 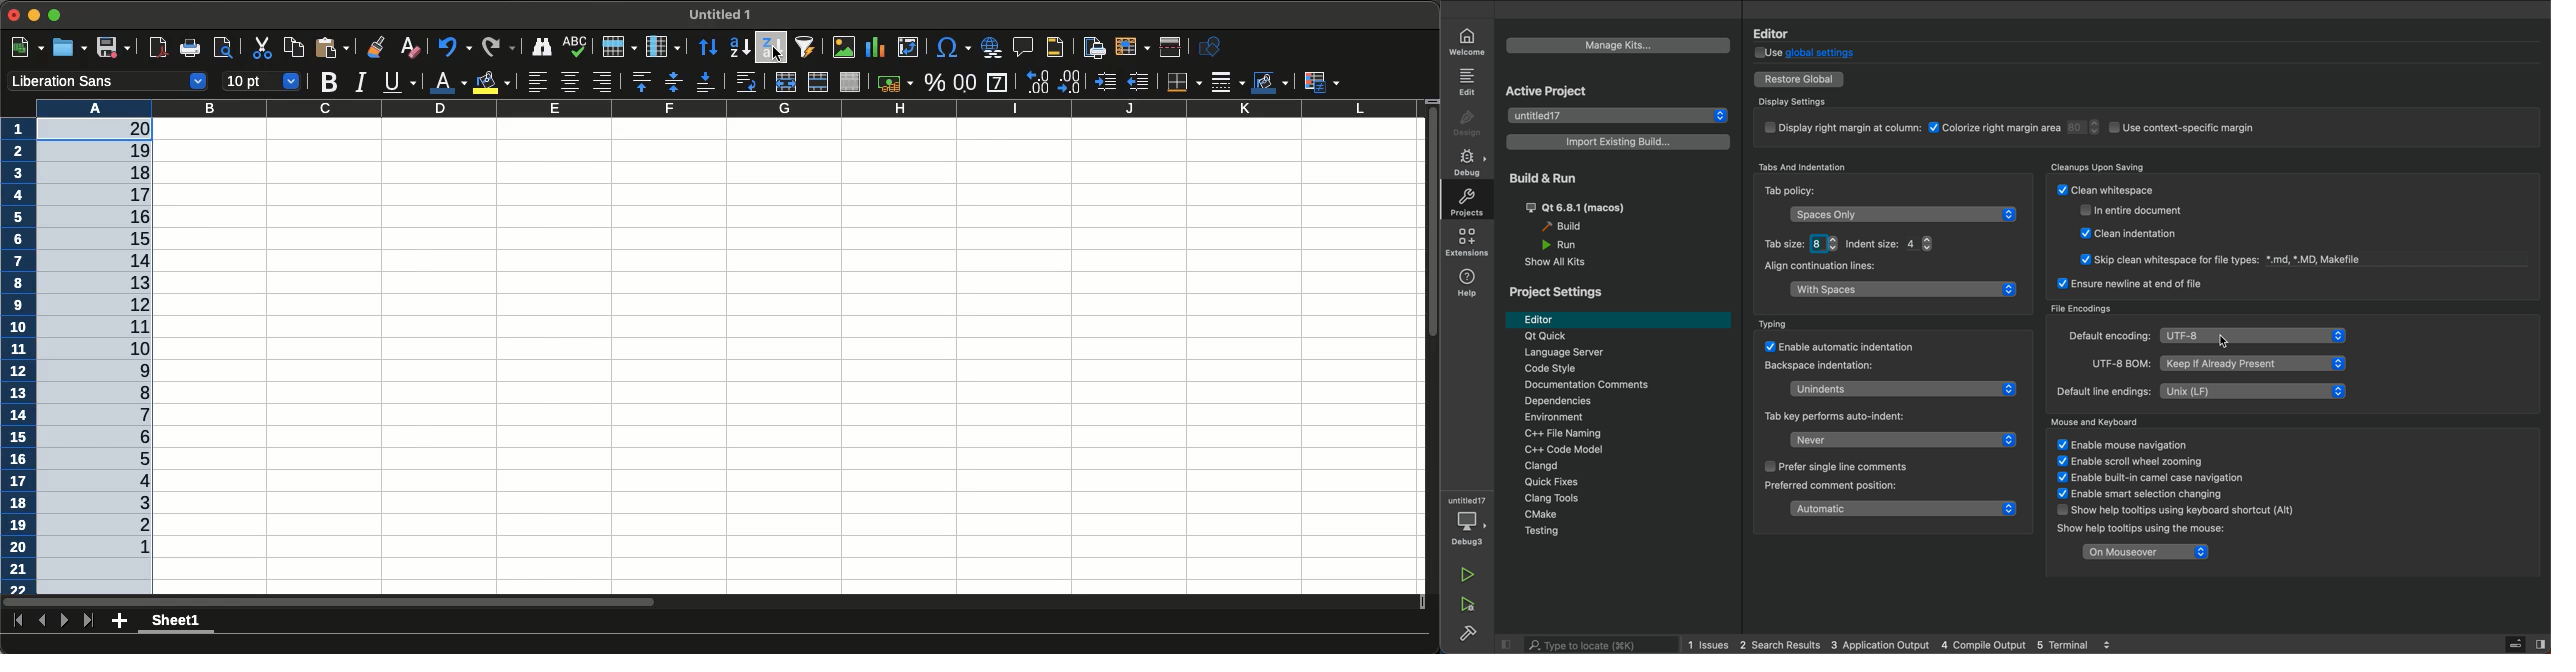 What do you see at coordinates (128, 391) in the screenshot?
I see `13` at bounding box center [128, 391].